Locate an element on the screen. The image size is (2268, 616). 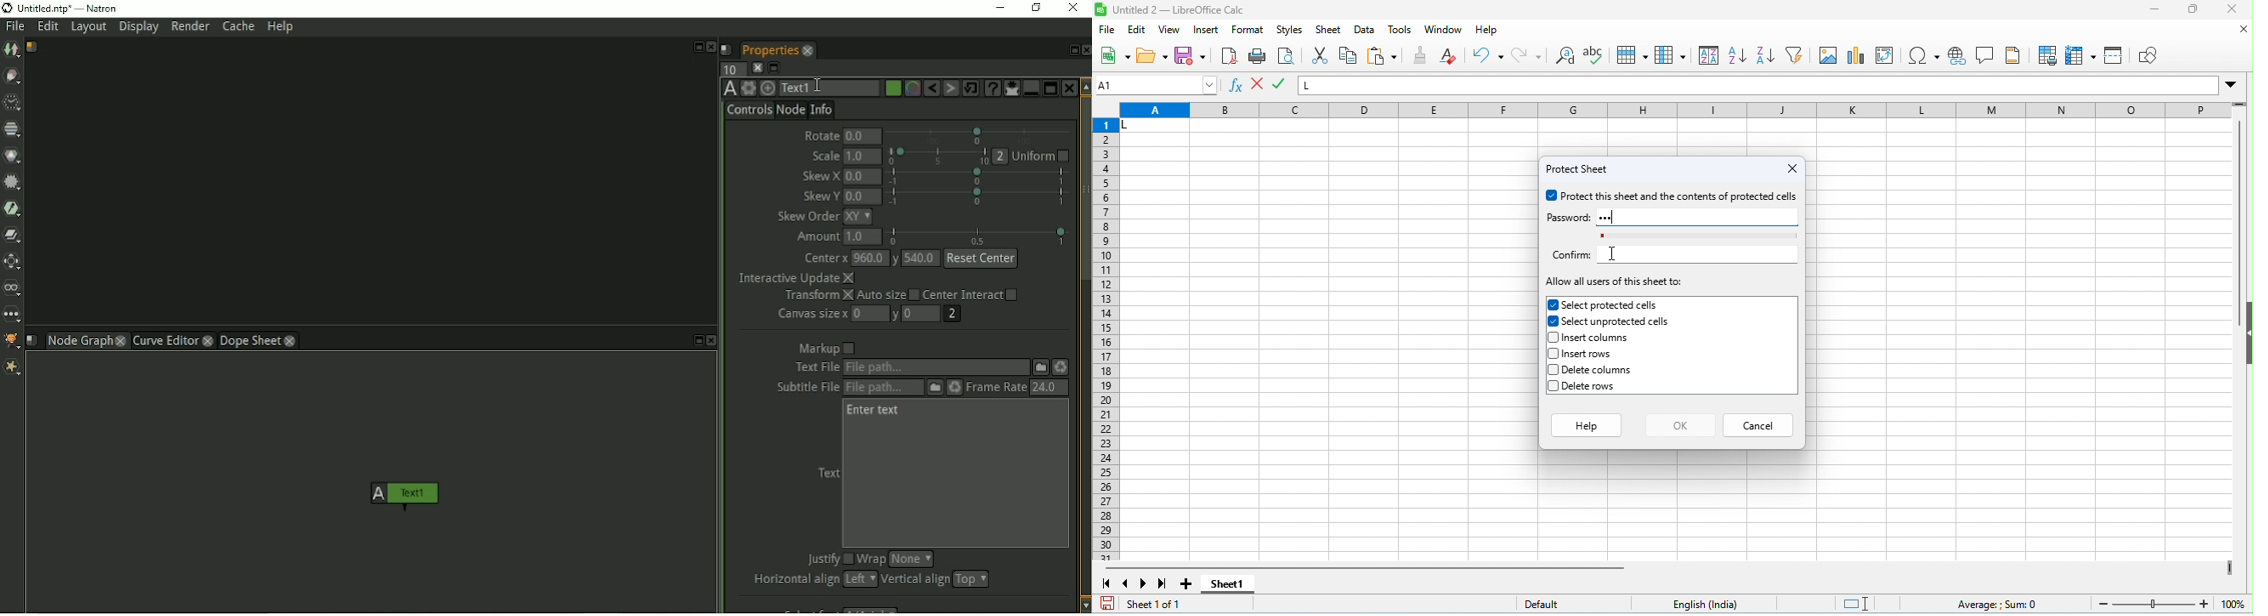
open is located at coordinates (1152, 56).